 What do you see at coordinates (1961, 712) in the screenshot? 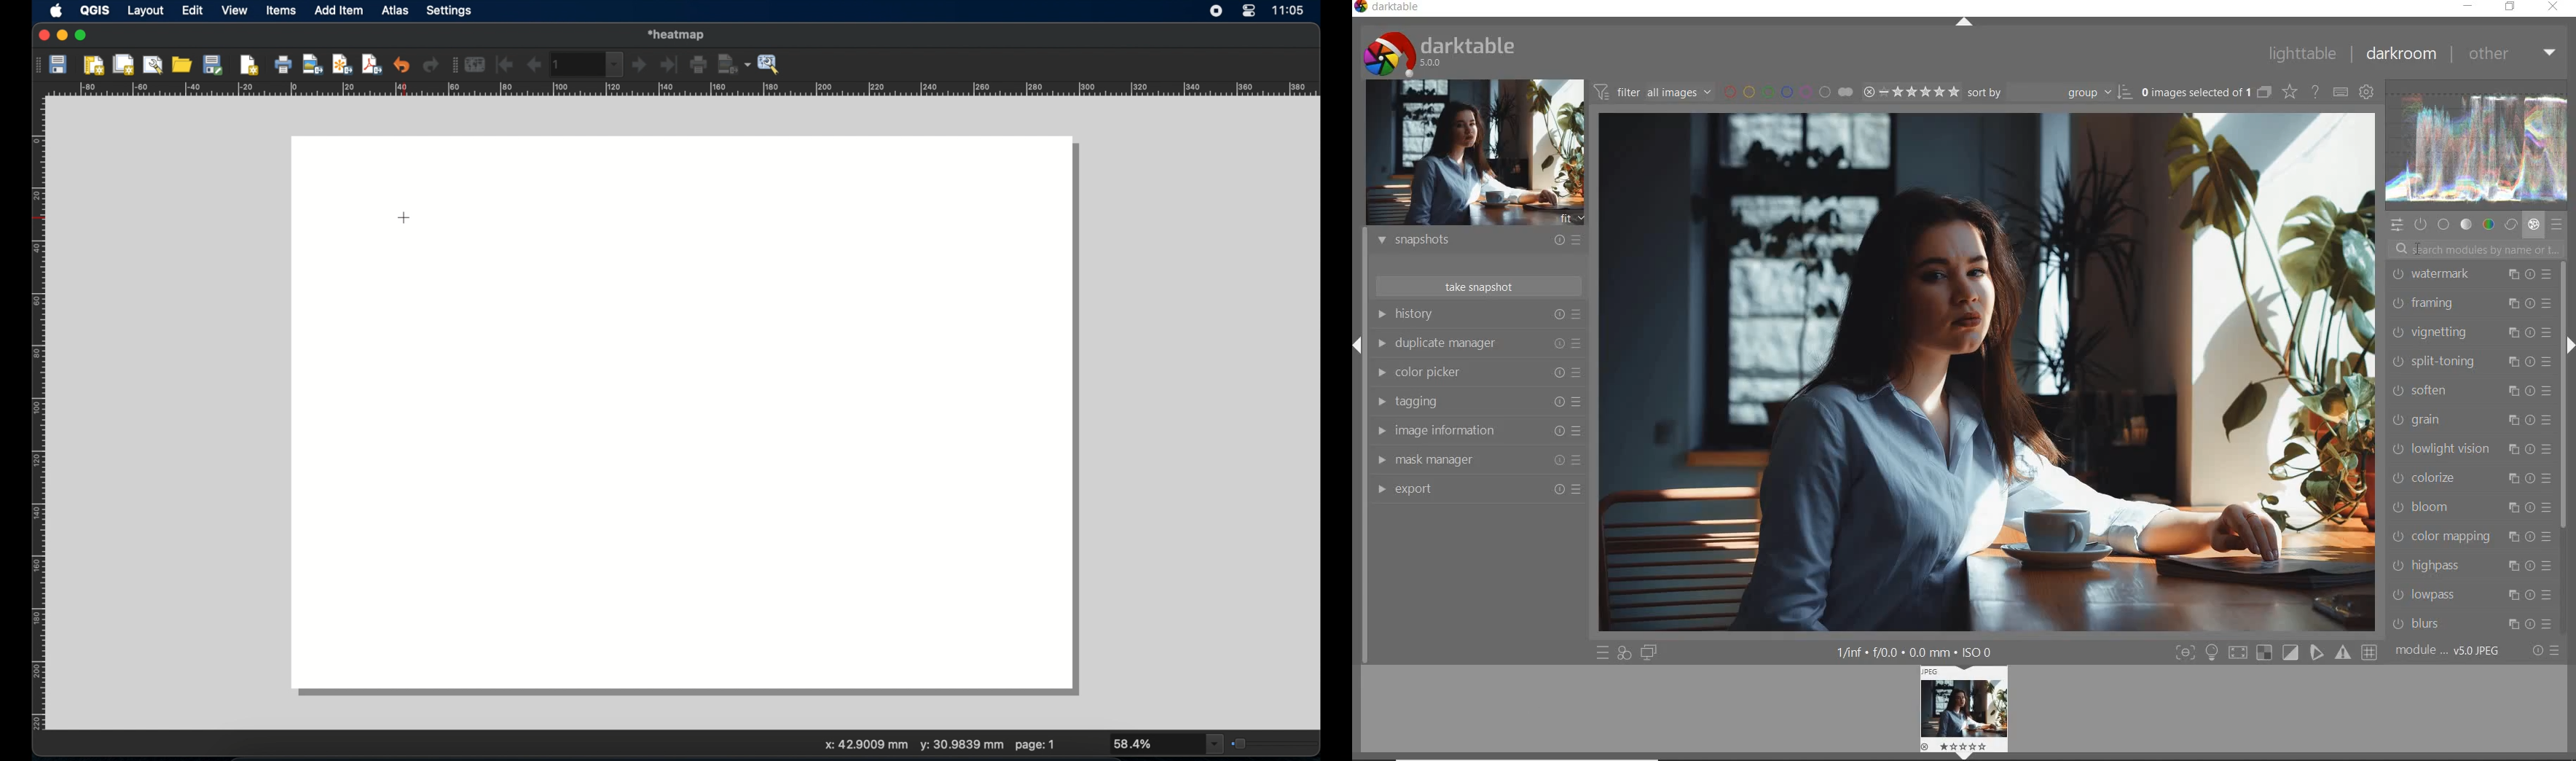
I see `image preview` at bounding box center [1961, 712].